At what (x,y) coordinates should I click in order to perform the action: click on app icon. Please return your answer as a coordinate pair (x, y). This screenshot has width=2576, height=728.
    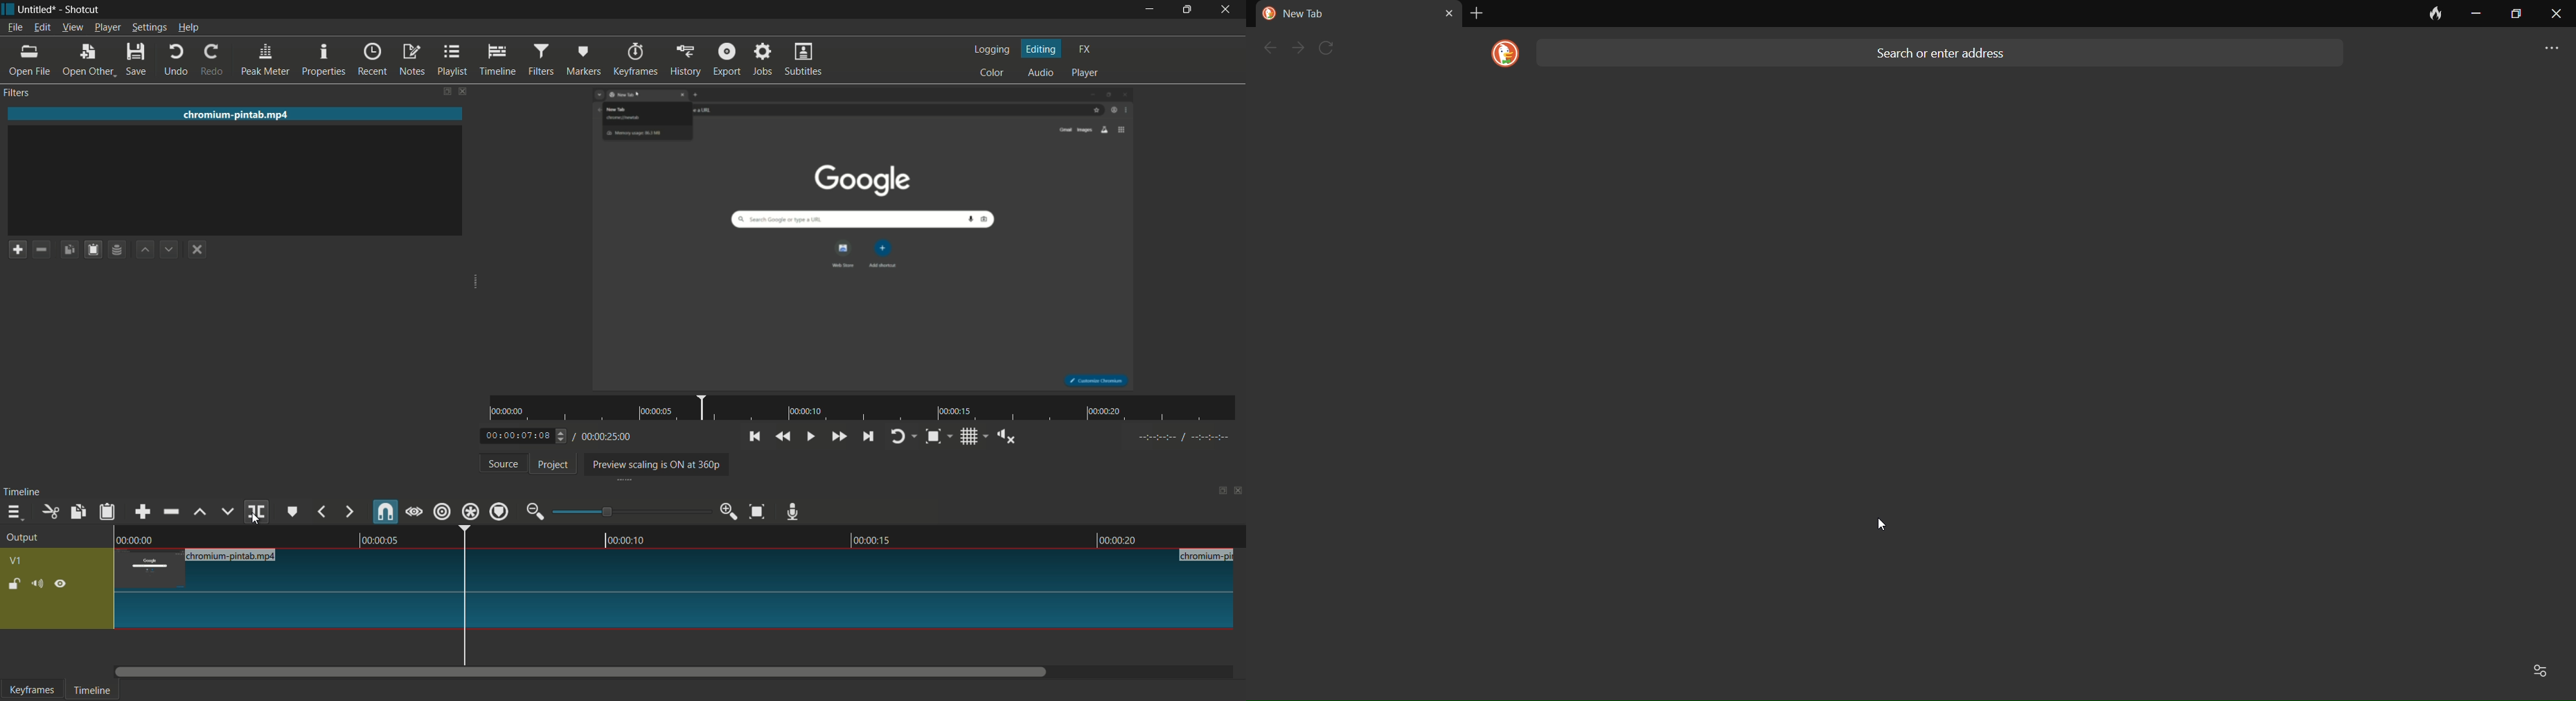
    Looking at the image, I should click on (8, 8).